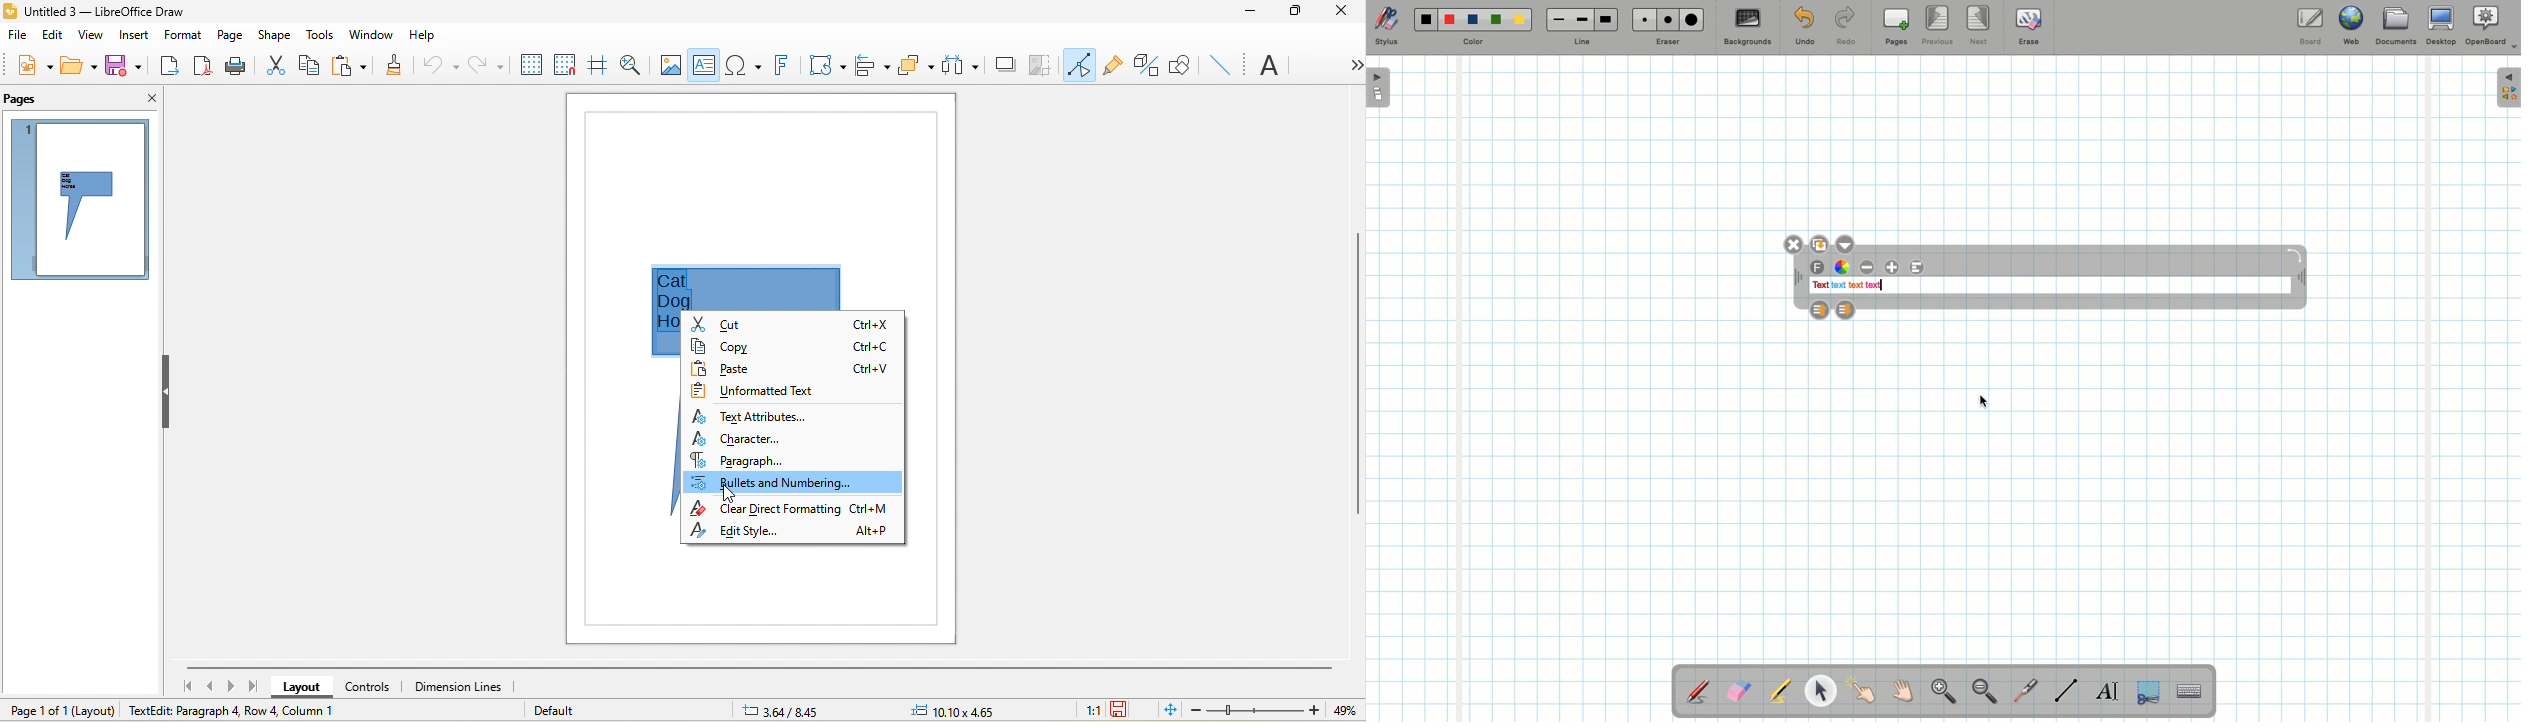 The width and height of the screenshot is (2548, 728). What do you see at coordinates (1078, 64) in the screenshot?
I see `toggle point edit mode` at bounding box center [1078, 64].